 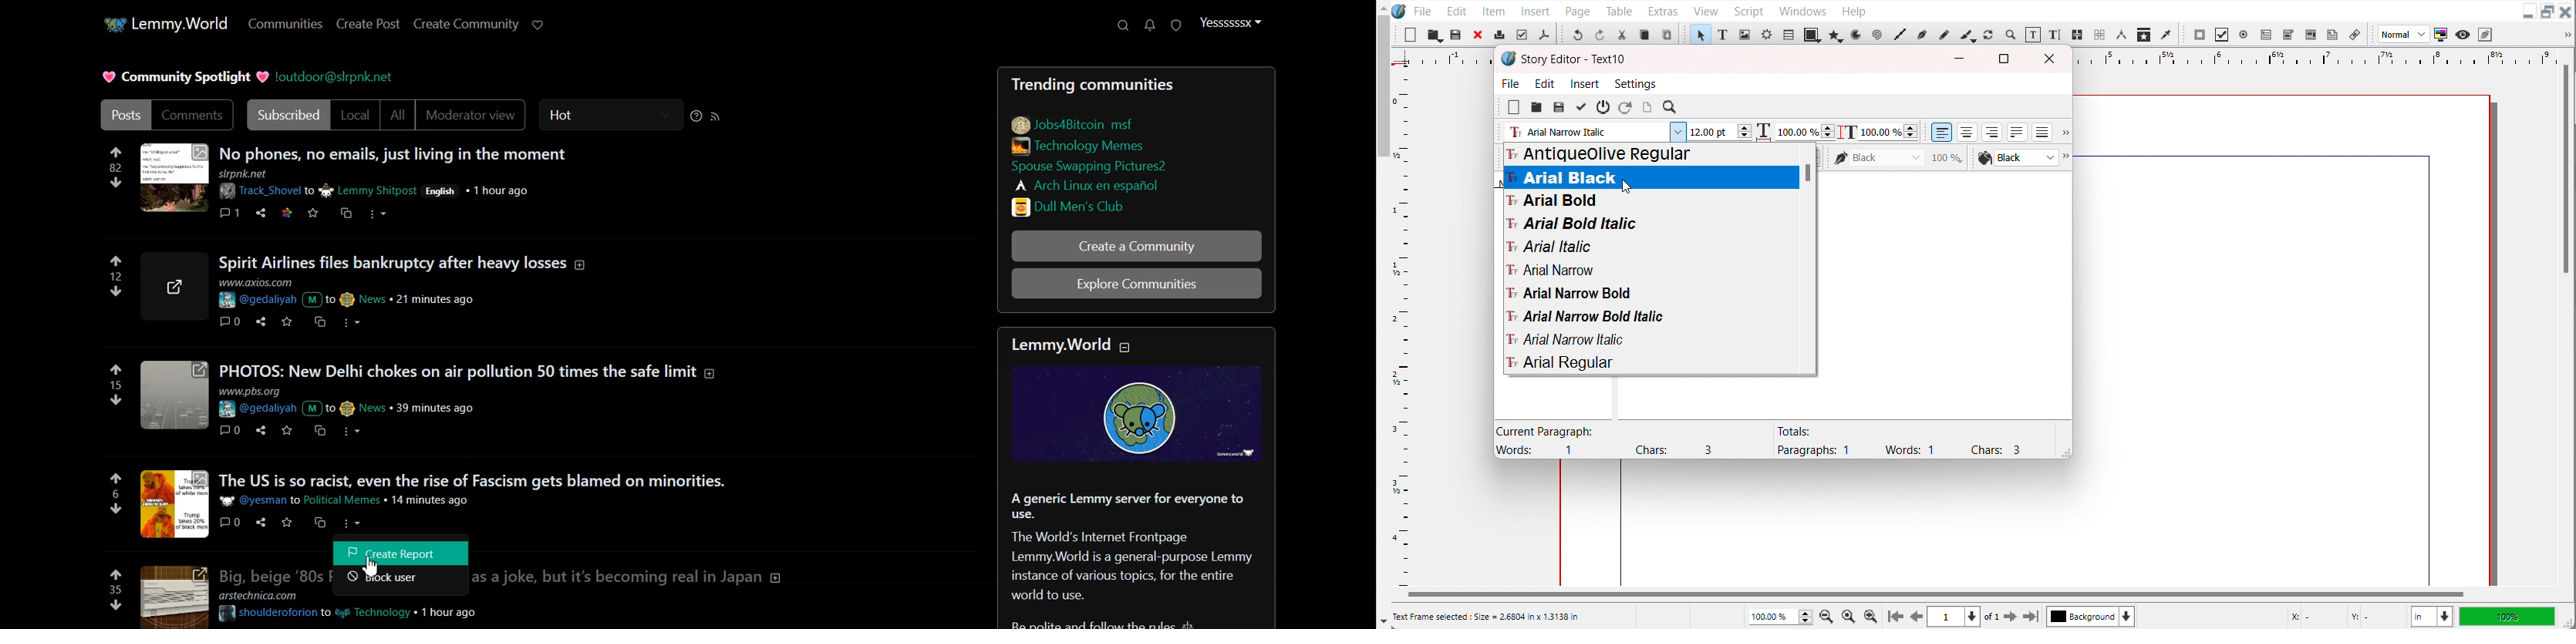 I want to click on more, so click(x=356, y=431).